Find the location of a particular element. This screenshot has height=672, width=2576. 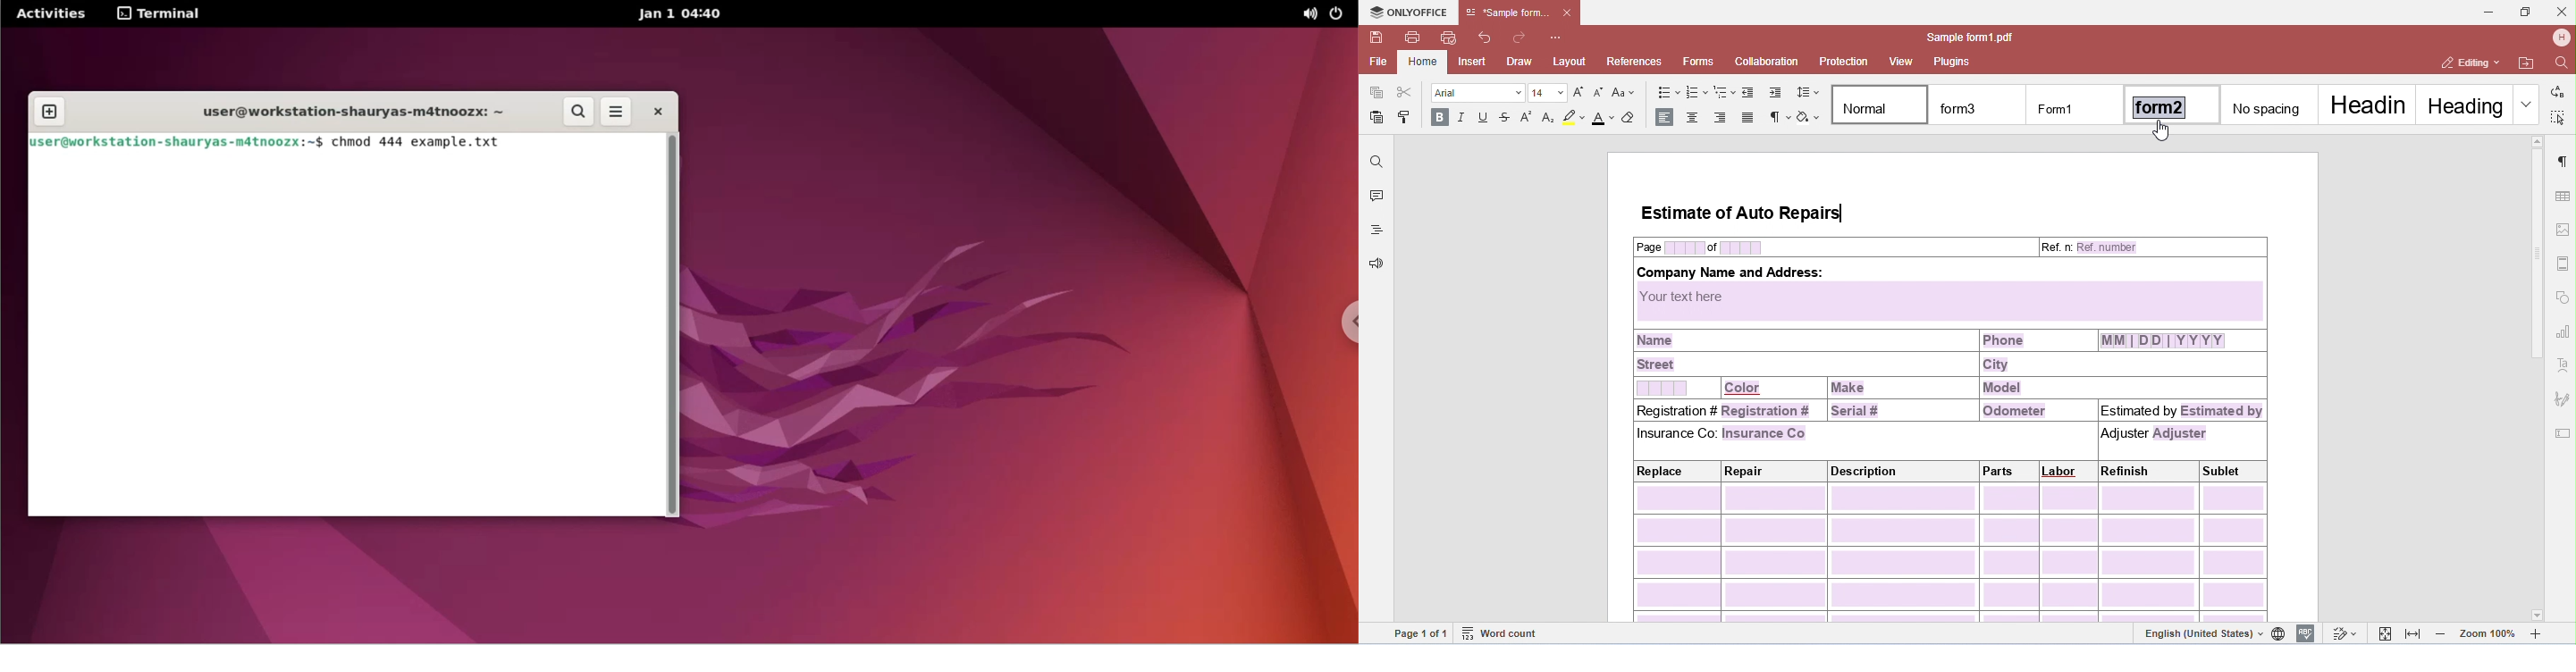

more options is located at coordinates (618, 112).